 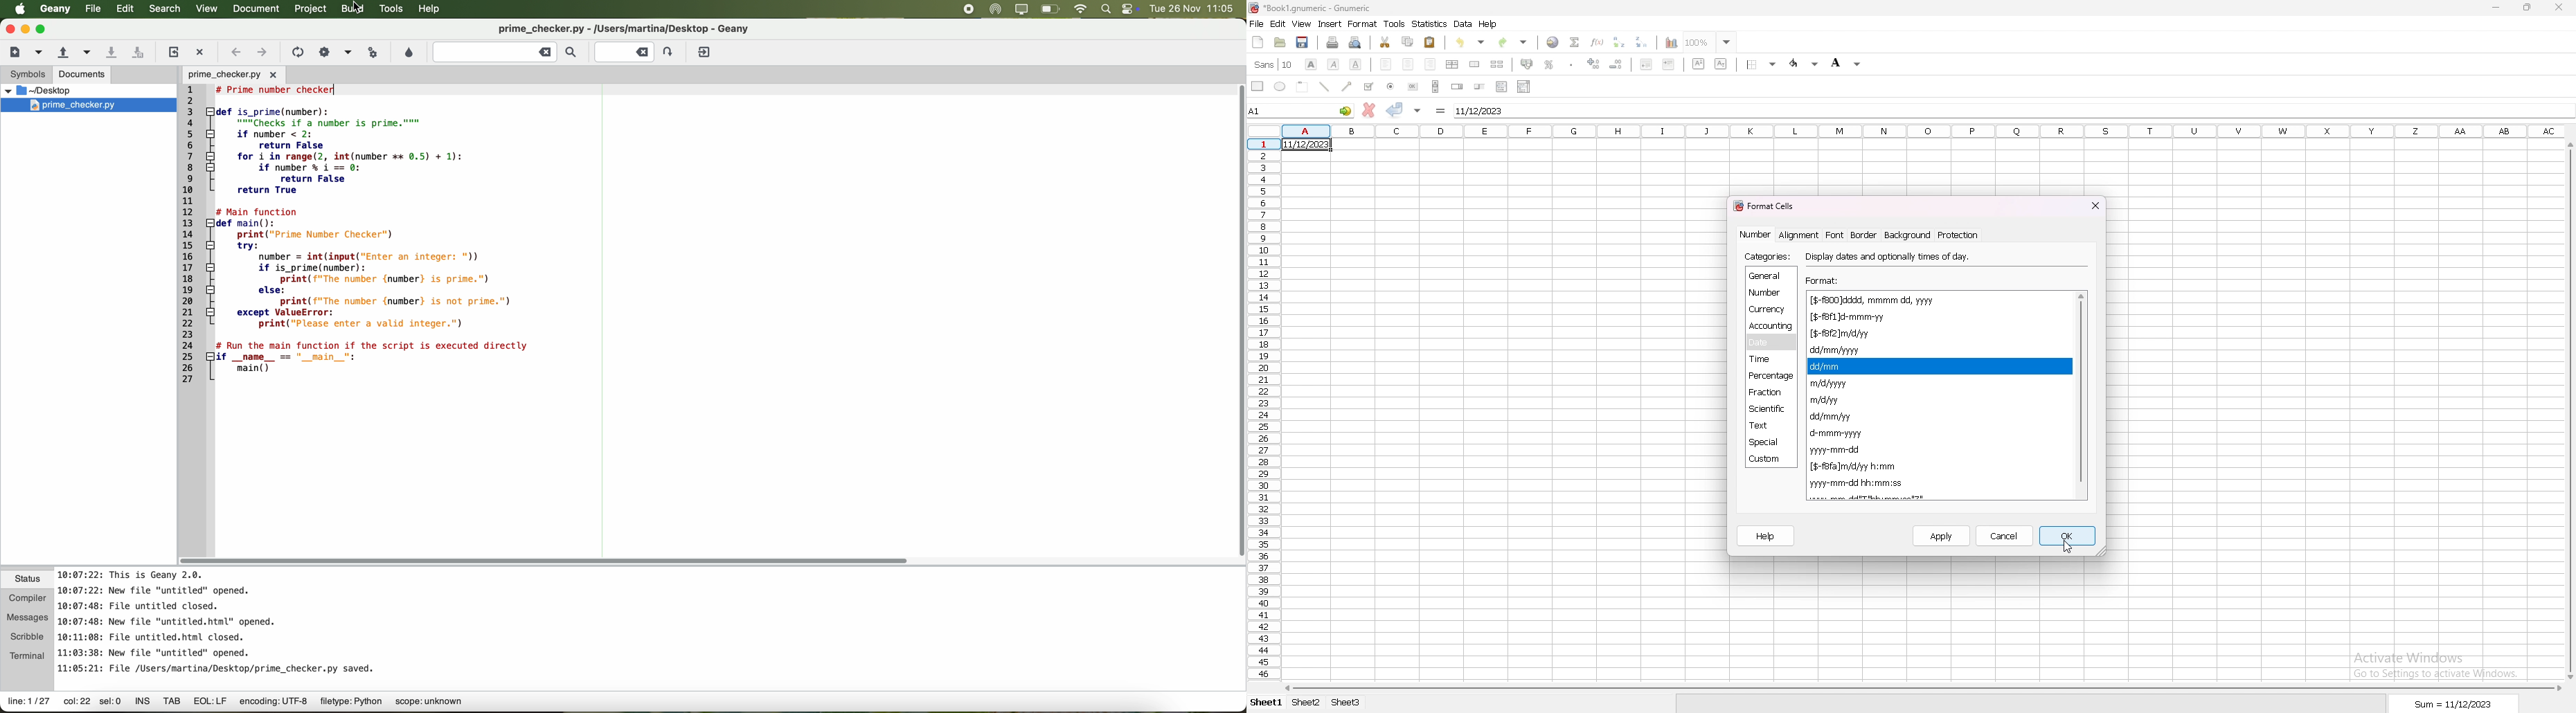 I want to click on background, so click(x=1845, y=64).